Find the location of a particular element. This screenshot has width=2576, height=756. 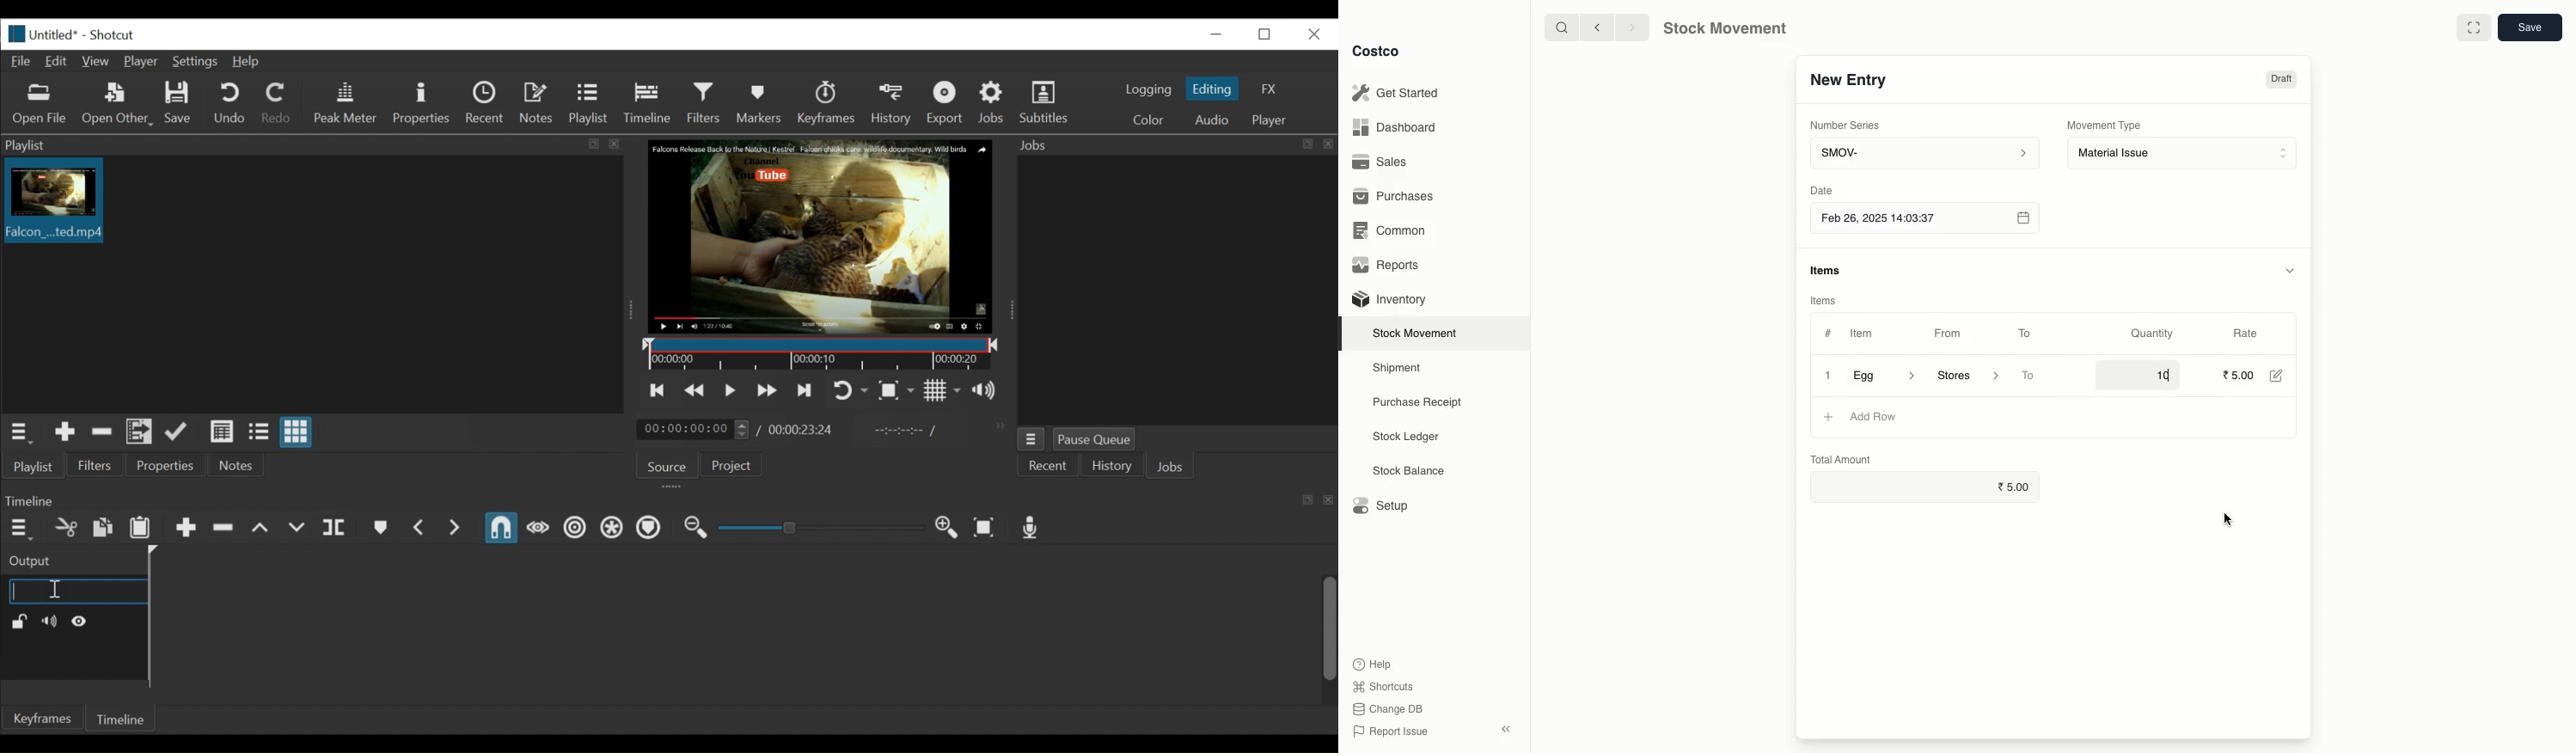

Egg is located at coordinates (1884, 375).